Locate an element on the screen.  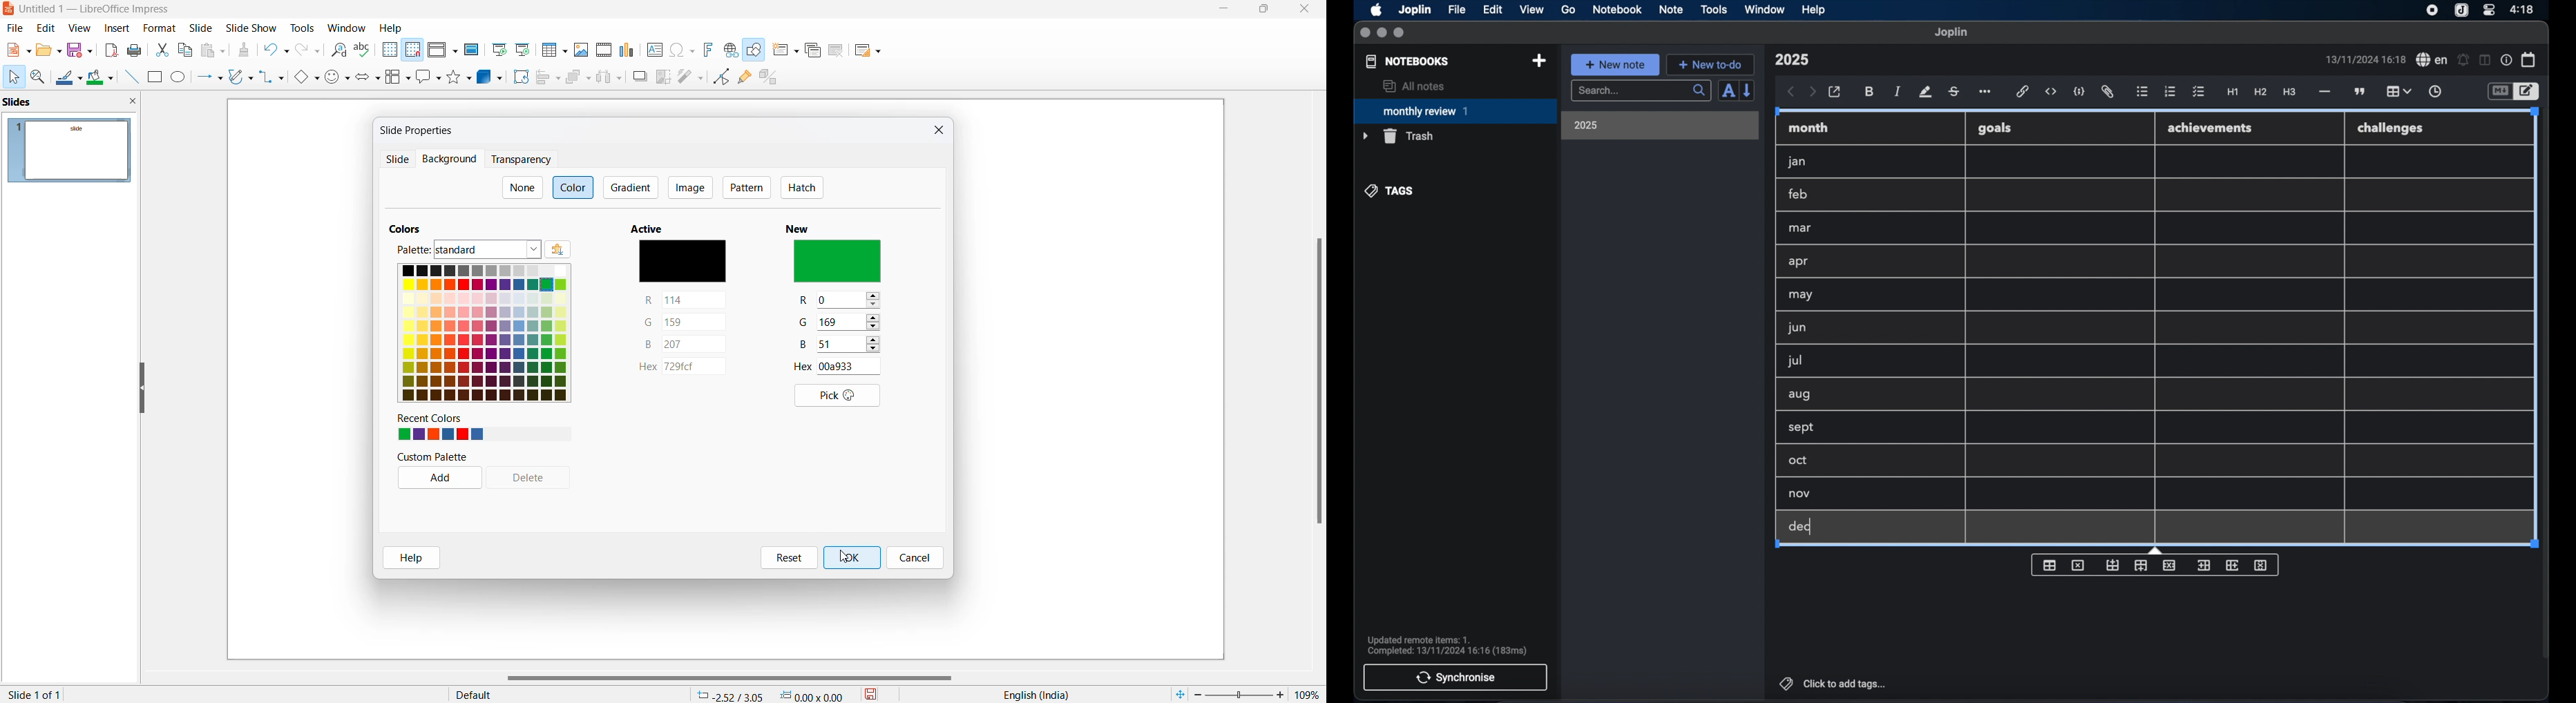
heading 3 is located at coordinates (2289, 92).